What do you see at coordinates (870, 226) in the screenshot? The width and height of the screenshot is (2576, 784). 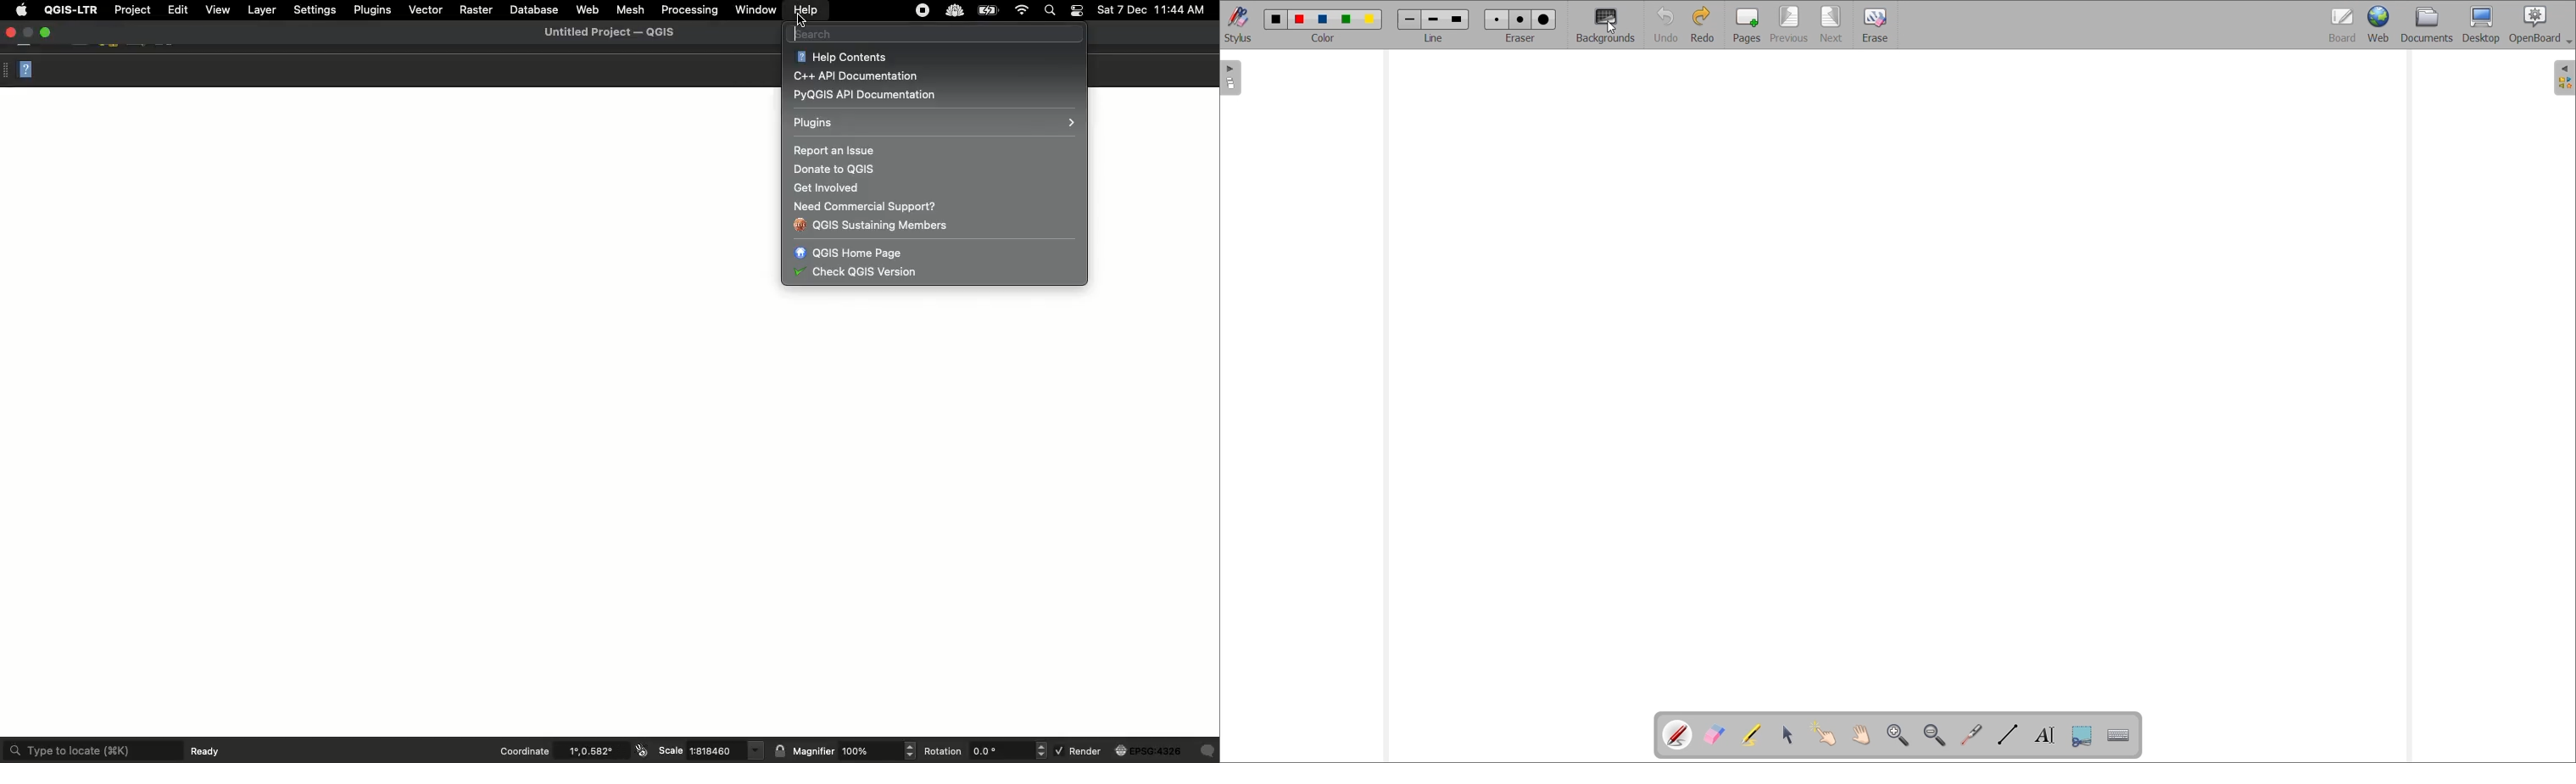 I see `QGIS` at bounding box center [870, 226].